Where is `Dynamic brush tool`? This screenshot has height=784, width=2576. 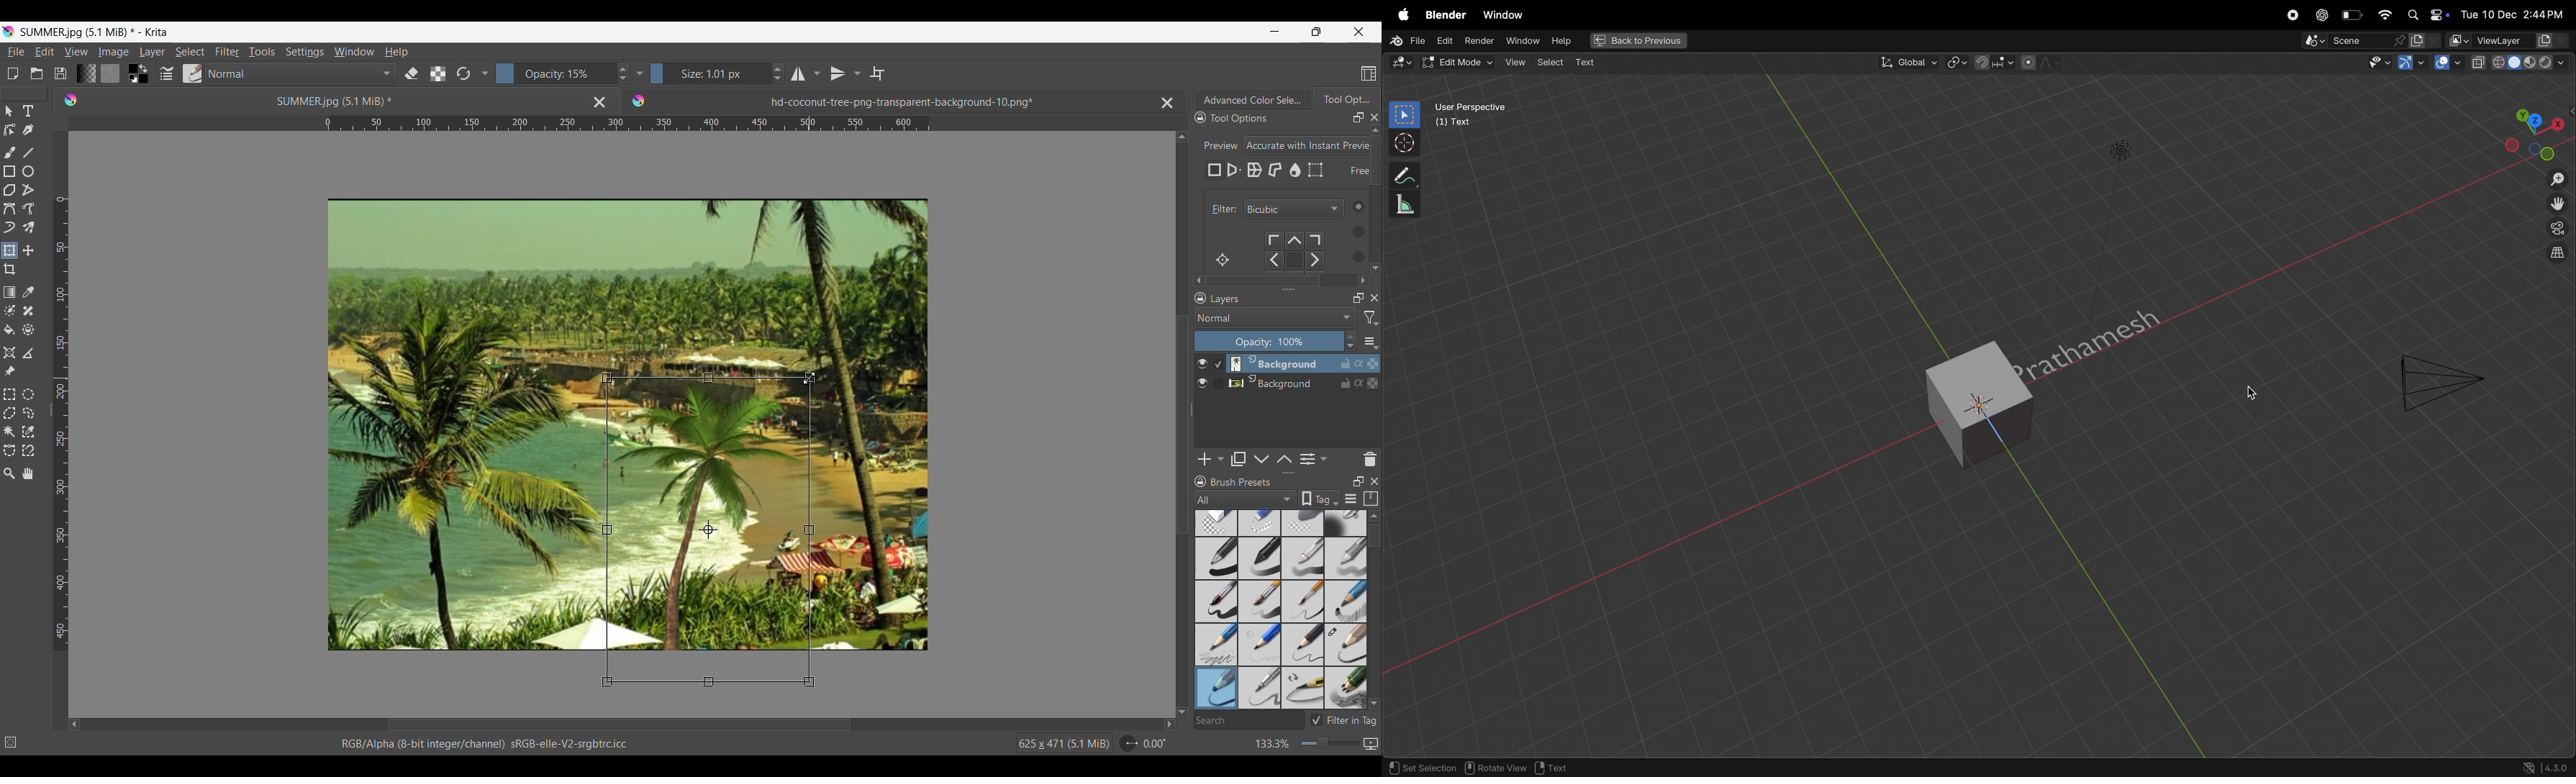
Dynamic brush tool is located at coordinates (9, 227).